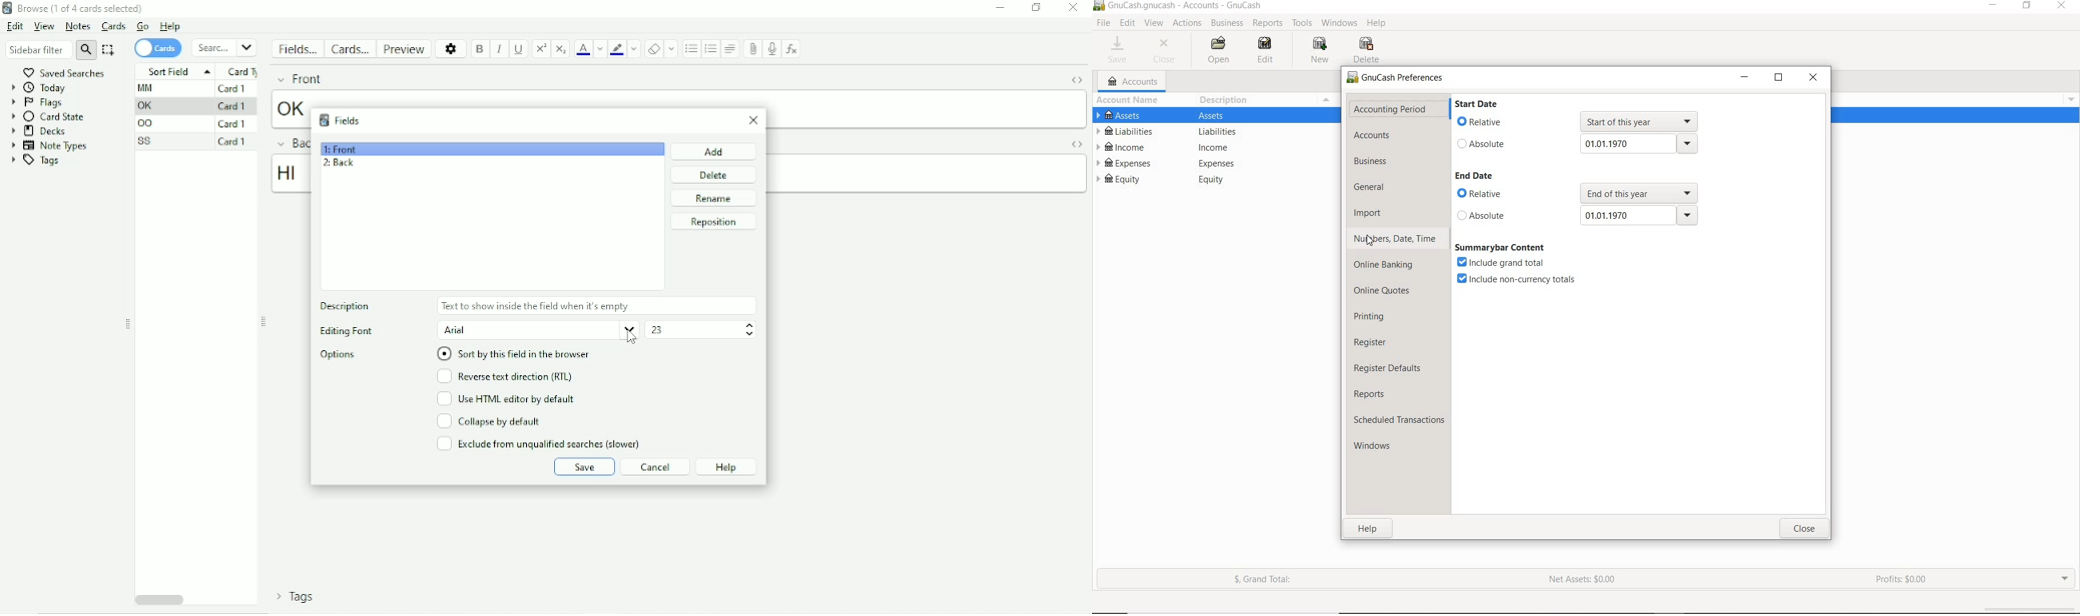 This screenshot has height=616, width=2100. What do you see at coordinates (1638, 144) in the screenshot?
I see `year` at bounding box center [1638, 144].